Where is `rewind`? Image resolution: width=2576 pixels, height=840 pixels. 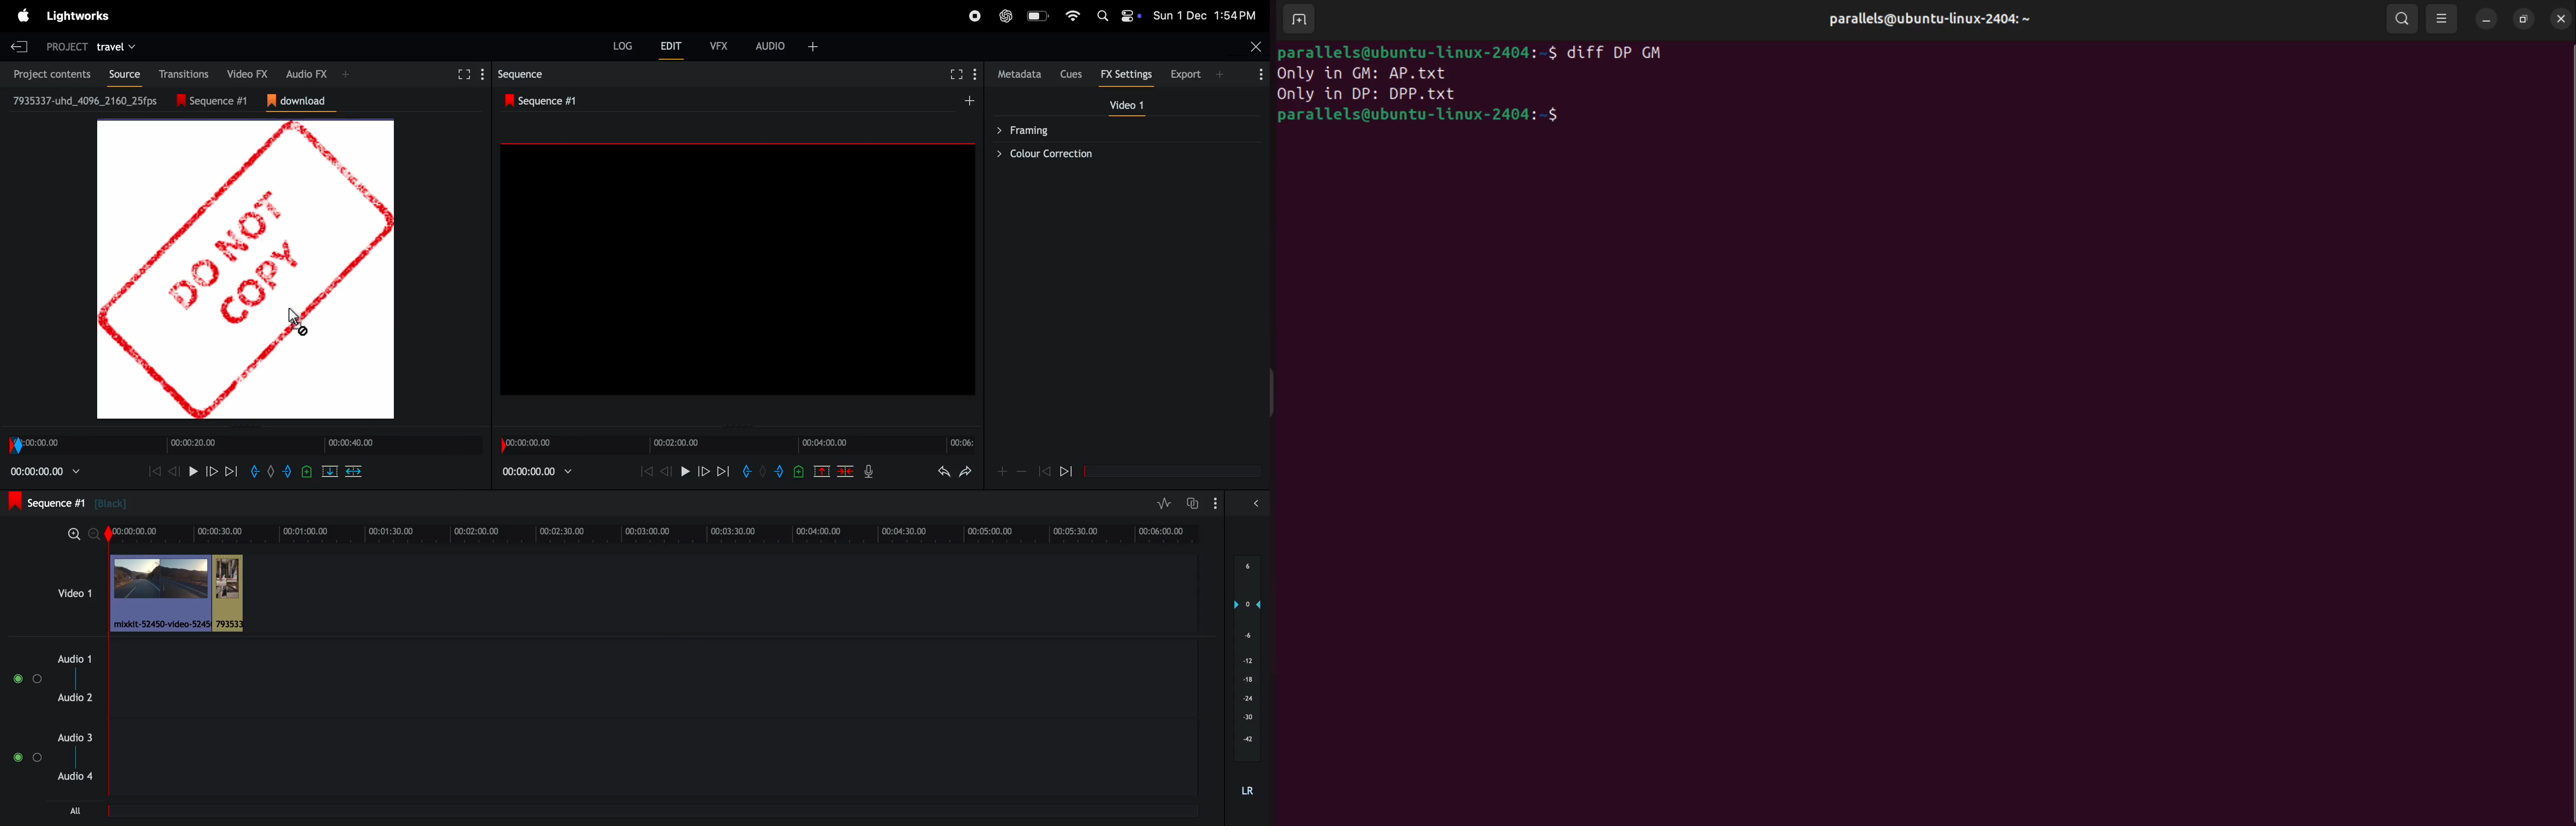 rewind is located at coordinates (646, 471).